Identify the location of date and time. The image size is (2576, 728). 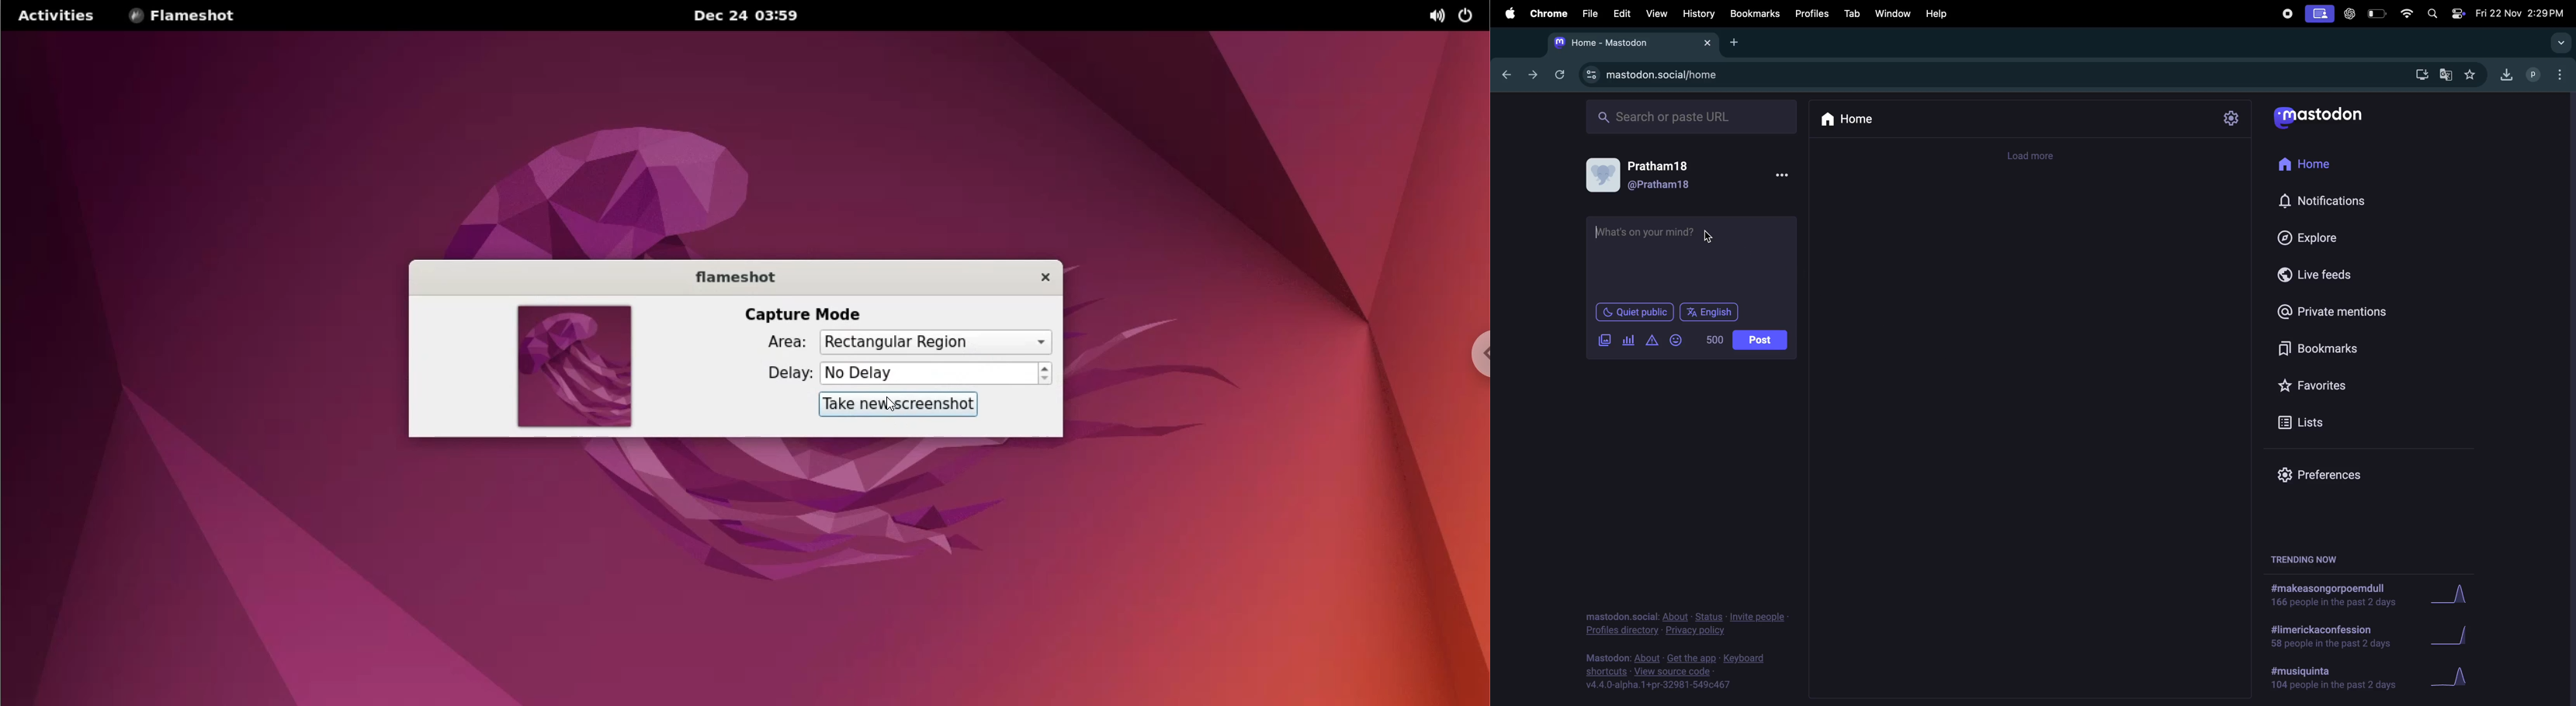
(2523, 13).